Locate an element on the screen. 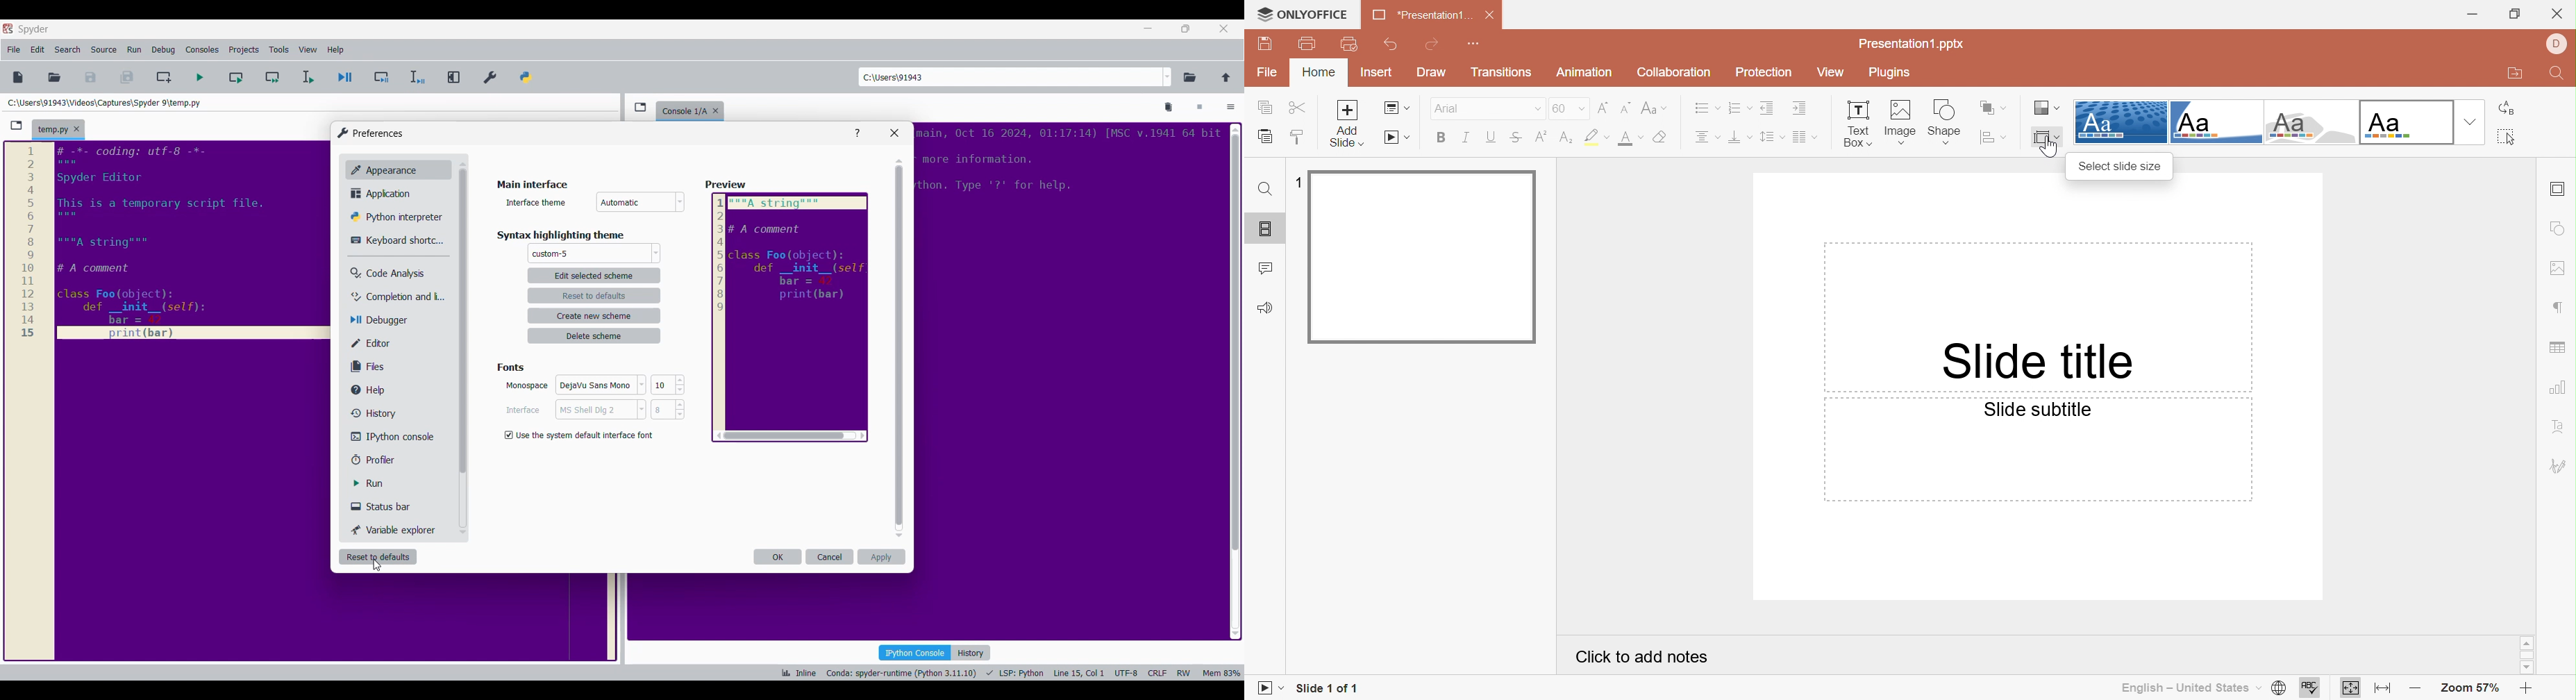 This screenshot has height=700, width=2576. Cut is located at coordinates (1296, 106).